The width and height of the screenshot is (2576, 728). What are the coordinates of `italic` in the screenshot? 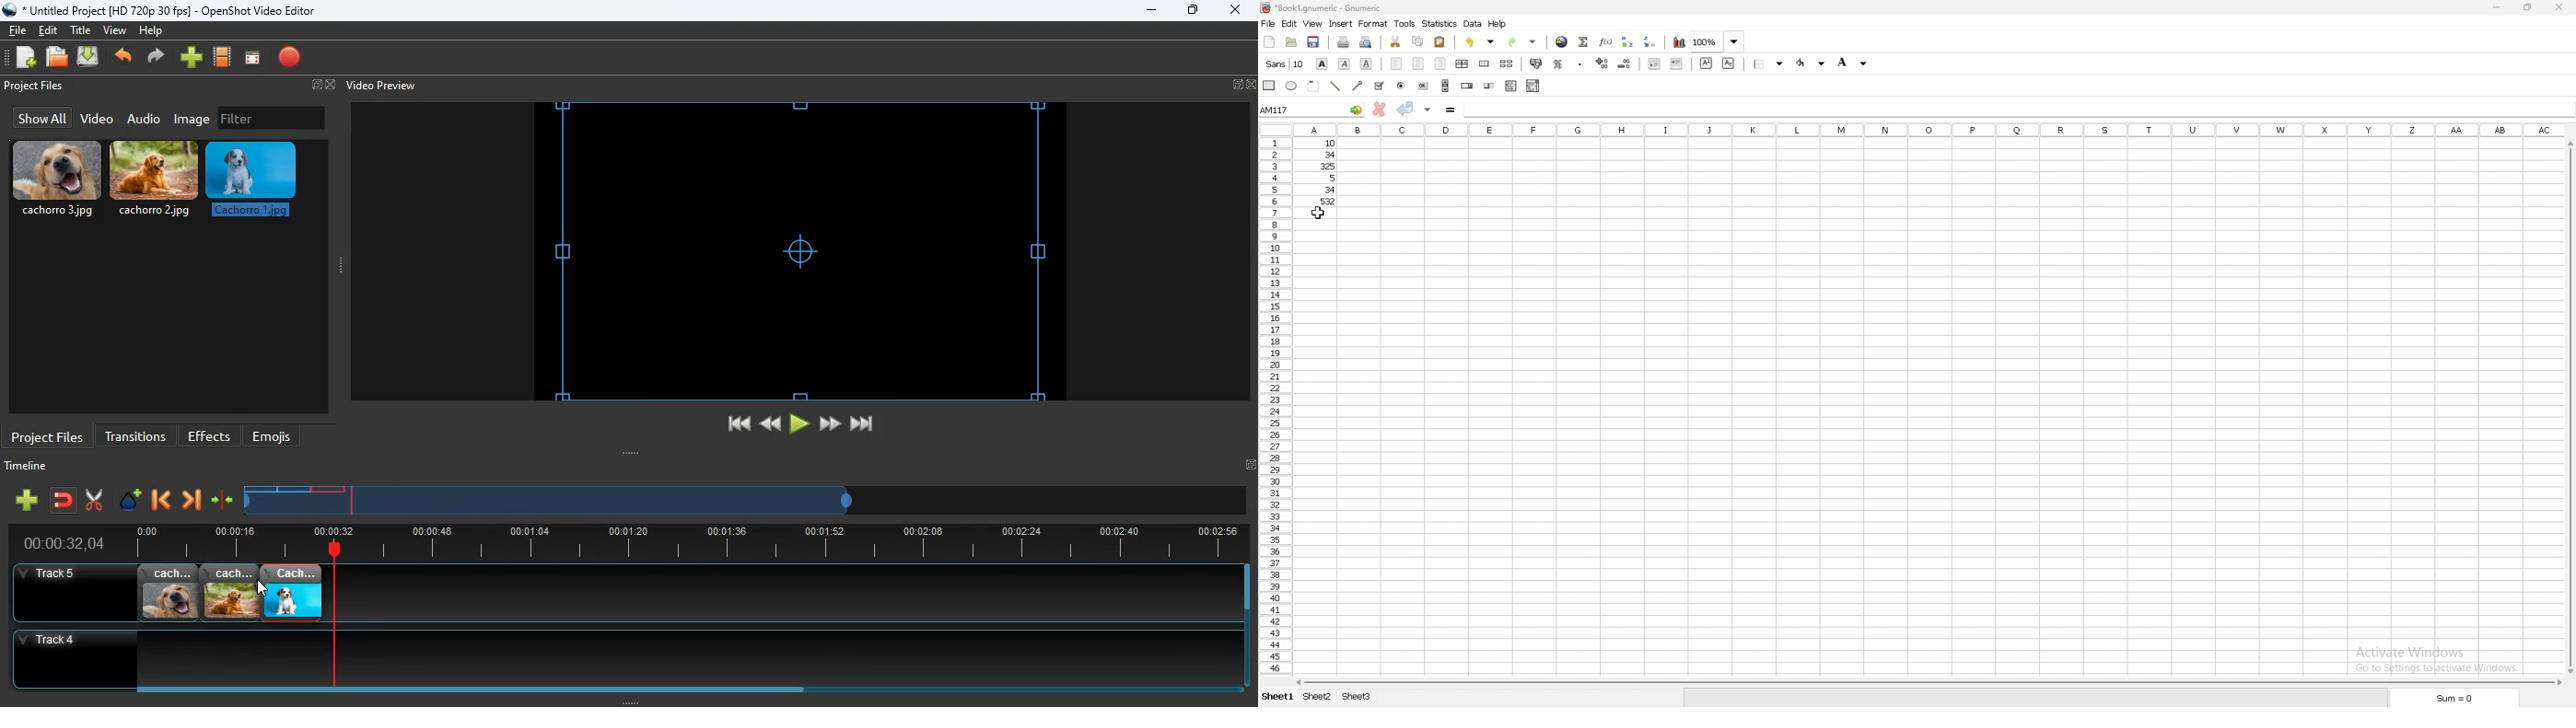 It's located at (1345, 63).